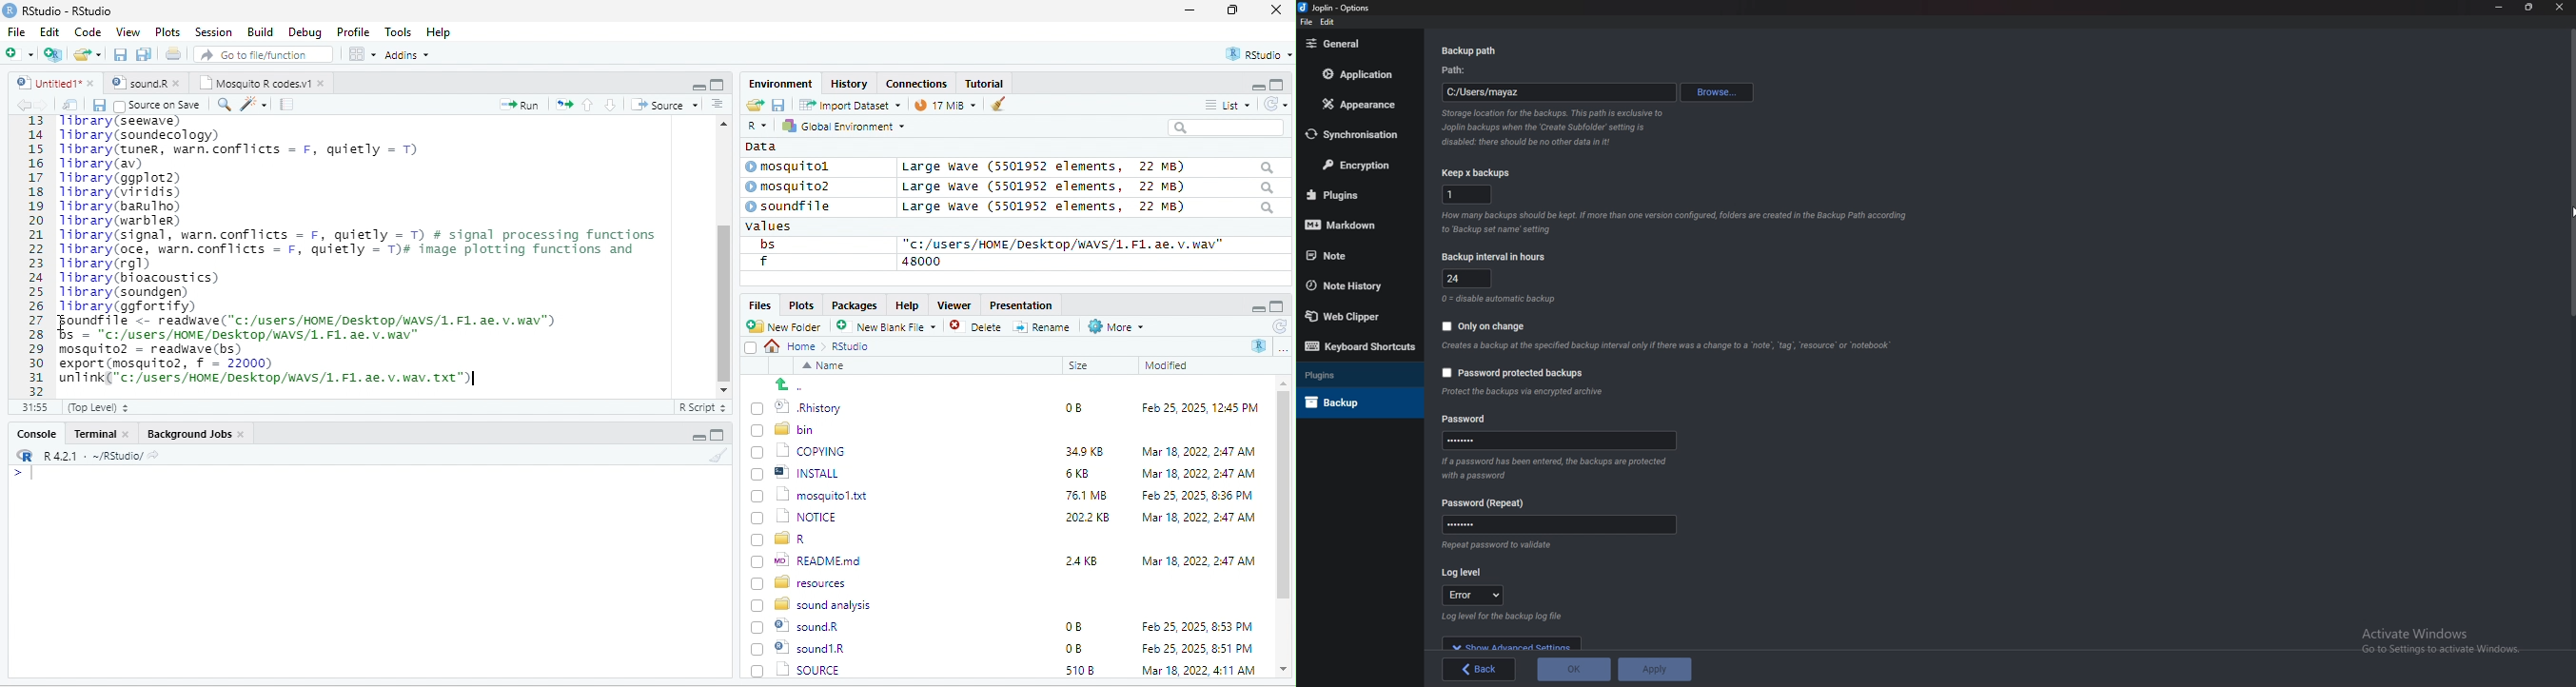 The width and height of the screenshot is (2576, 700). What do you see at coordinates (792, 518) in the screenshot?
I see `(7) 1 NOTICE` at bounding box center [792, 518].